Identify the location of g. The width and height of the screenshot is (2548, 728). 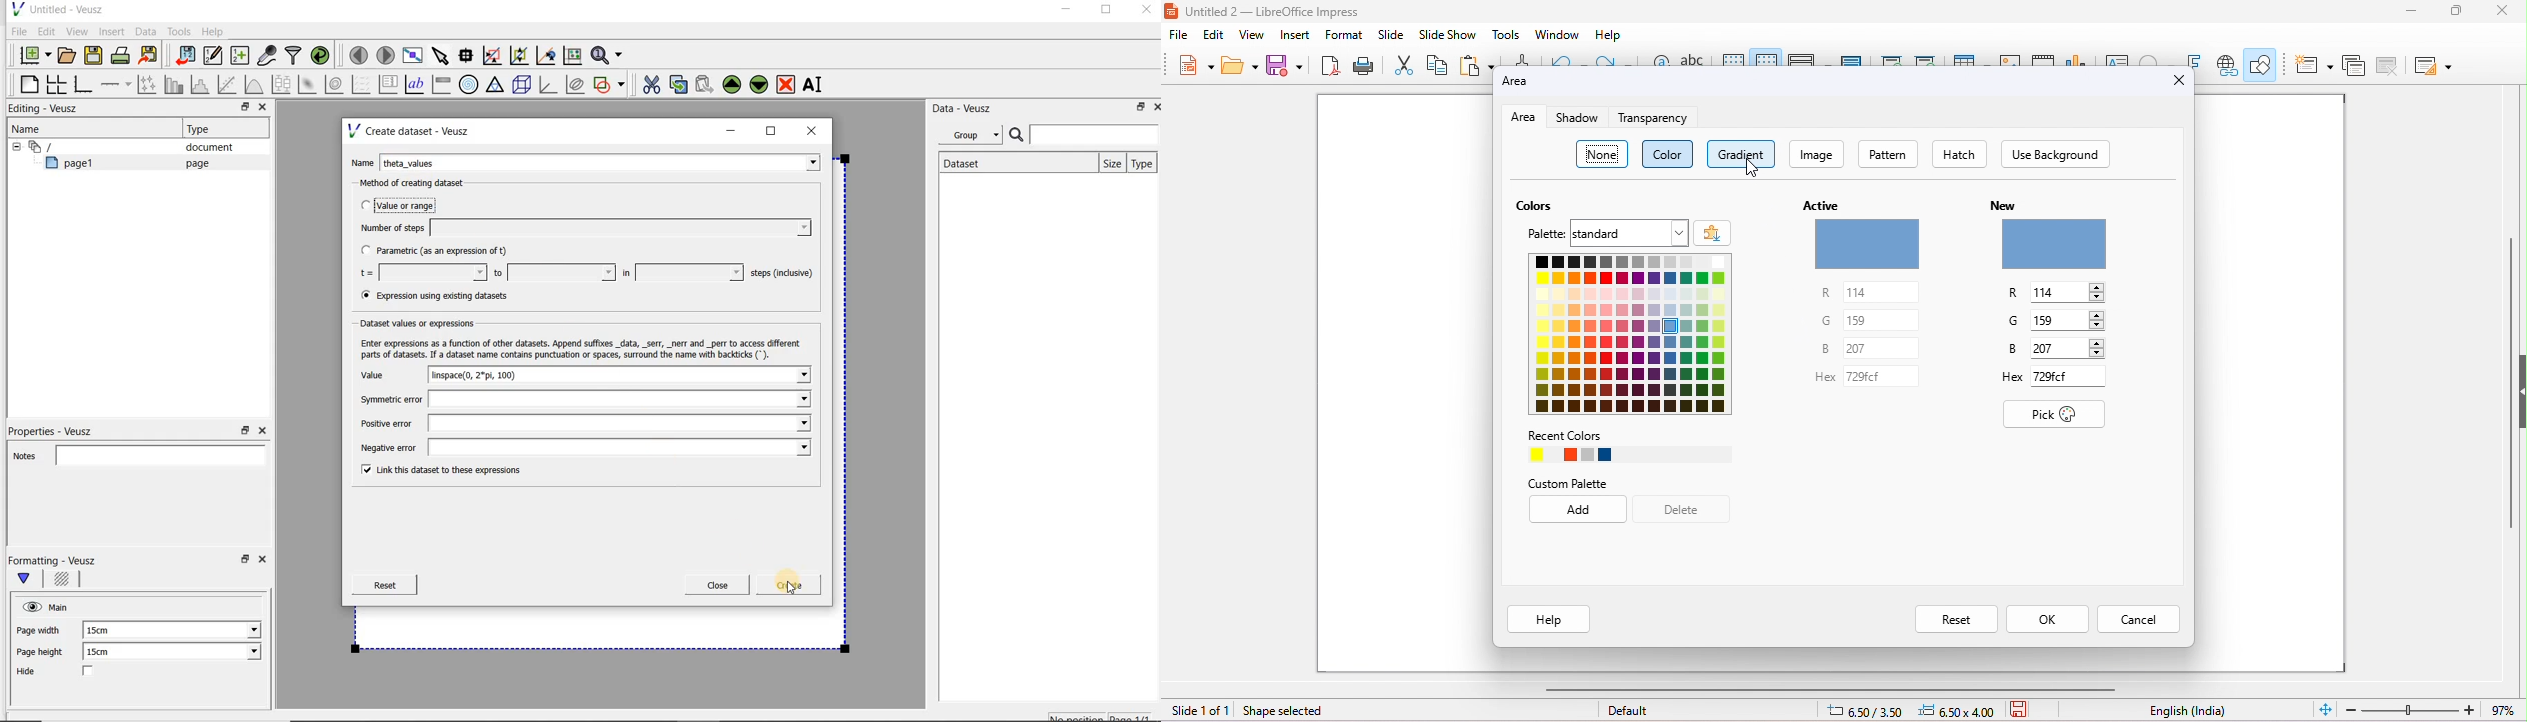
(1814, 318).